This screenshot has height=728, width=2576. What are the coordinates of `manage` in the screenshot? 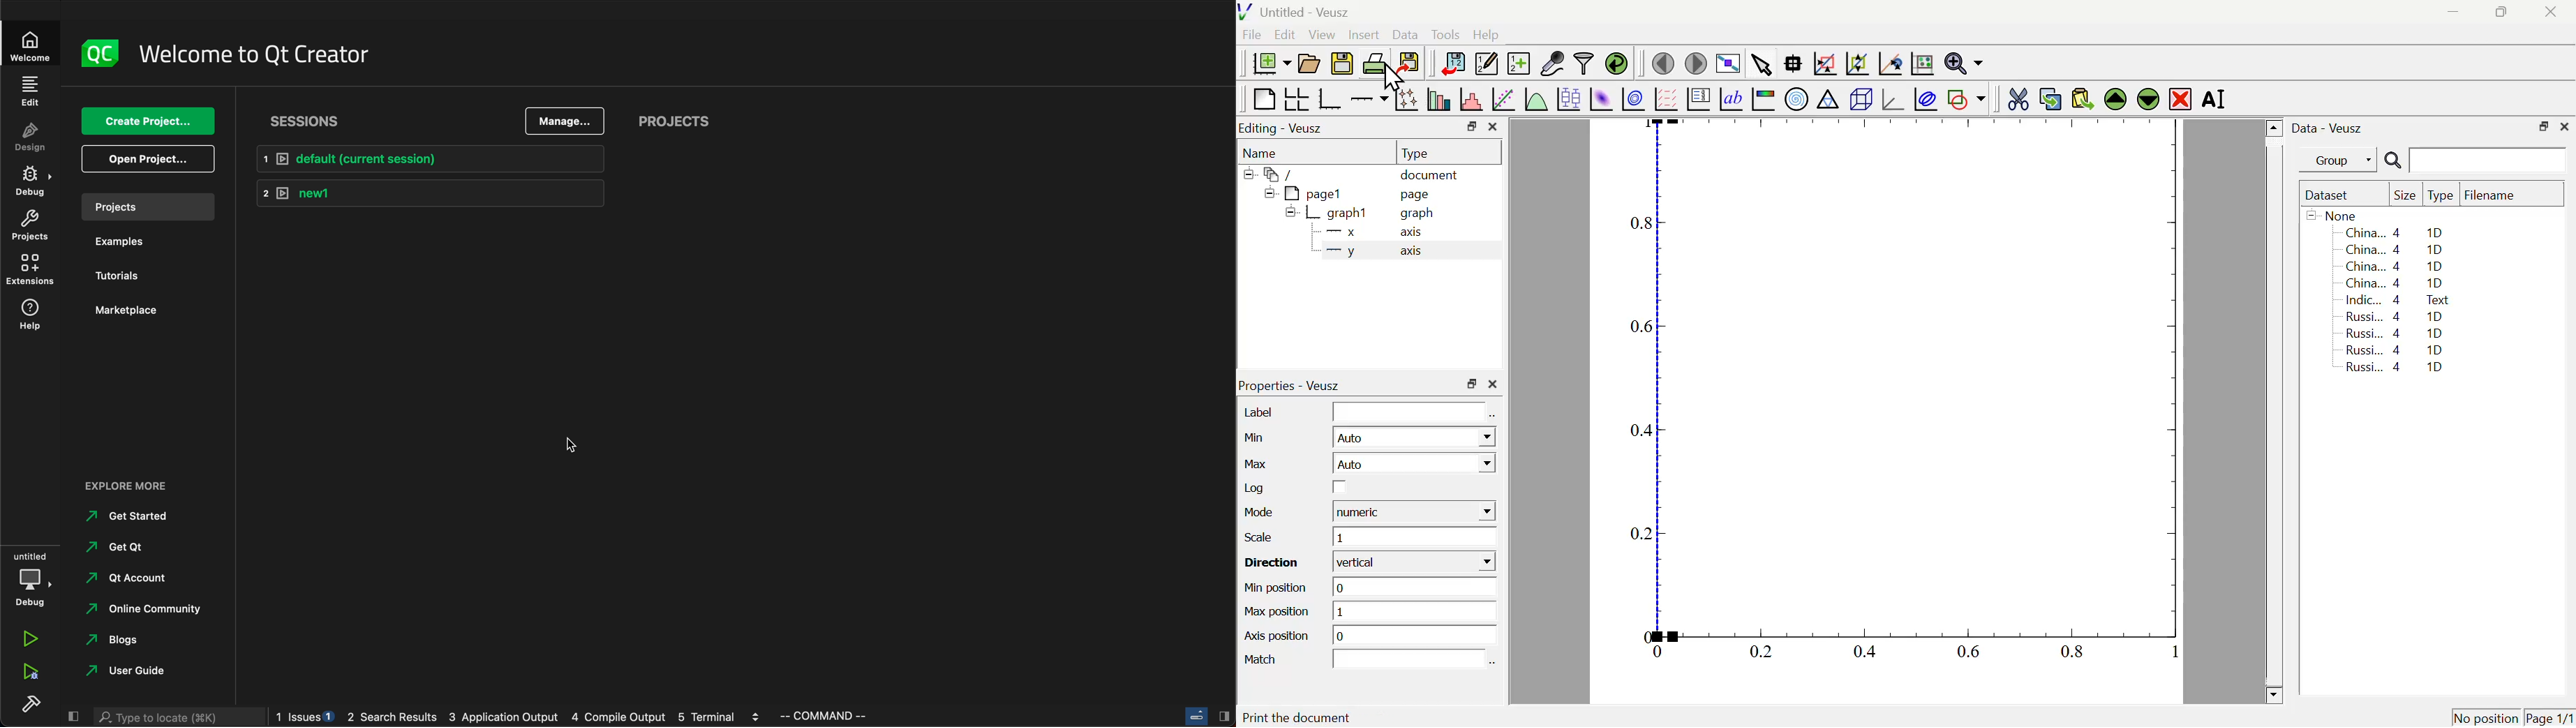 It's located at (565, 121).